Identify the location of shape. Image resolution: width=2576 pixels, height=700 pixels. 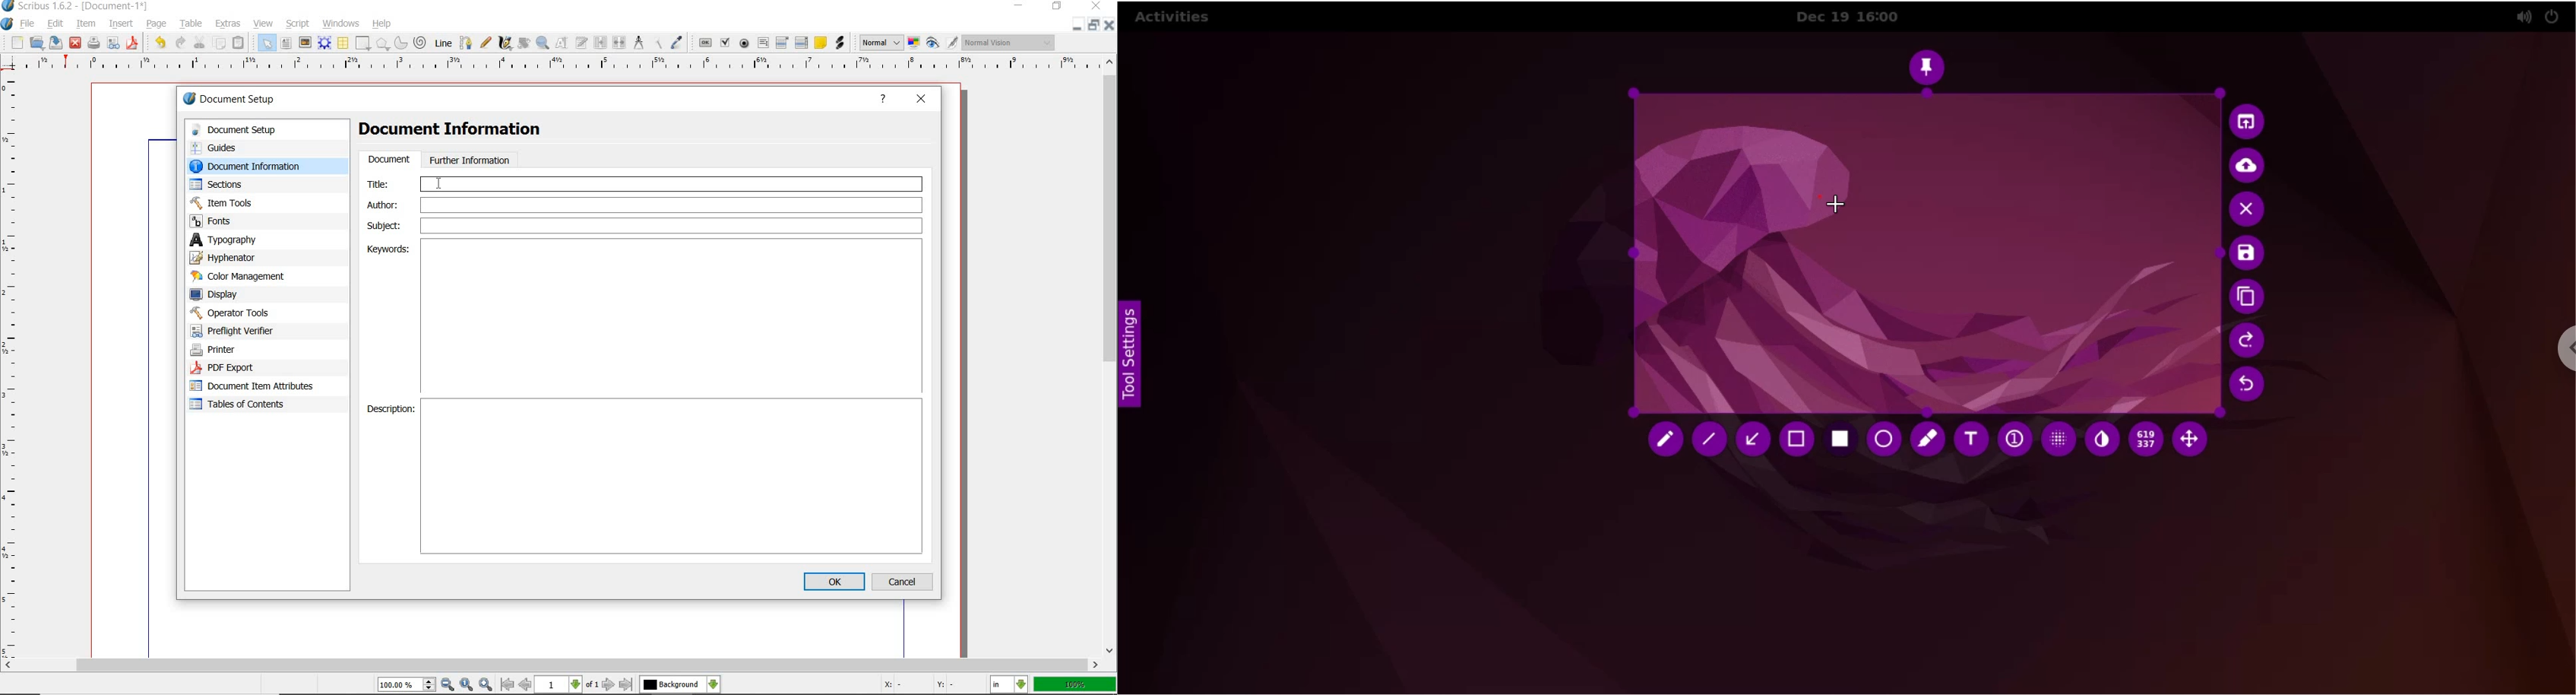
(383, 43).